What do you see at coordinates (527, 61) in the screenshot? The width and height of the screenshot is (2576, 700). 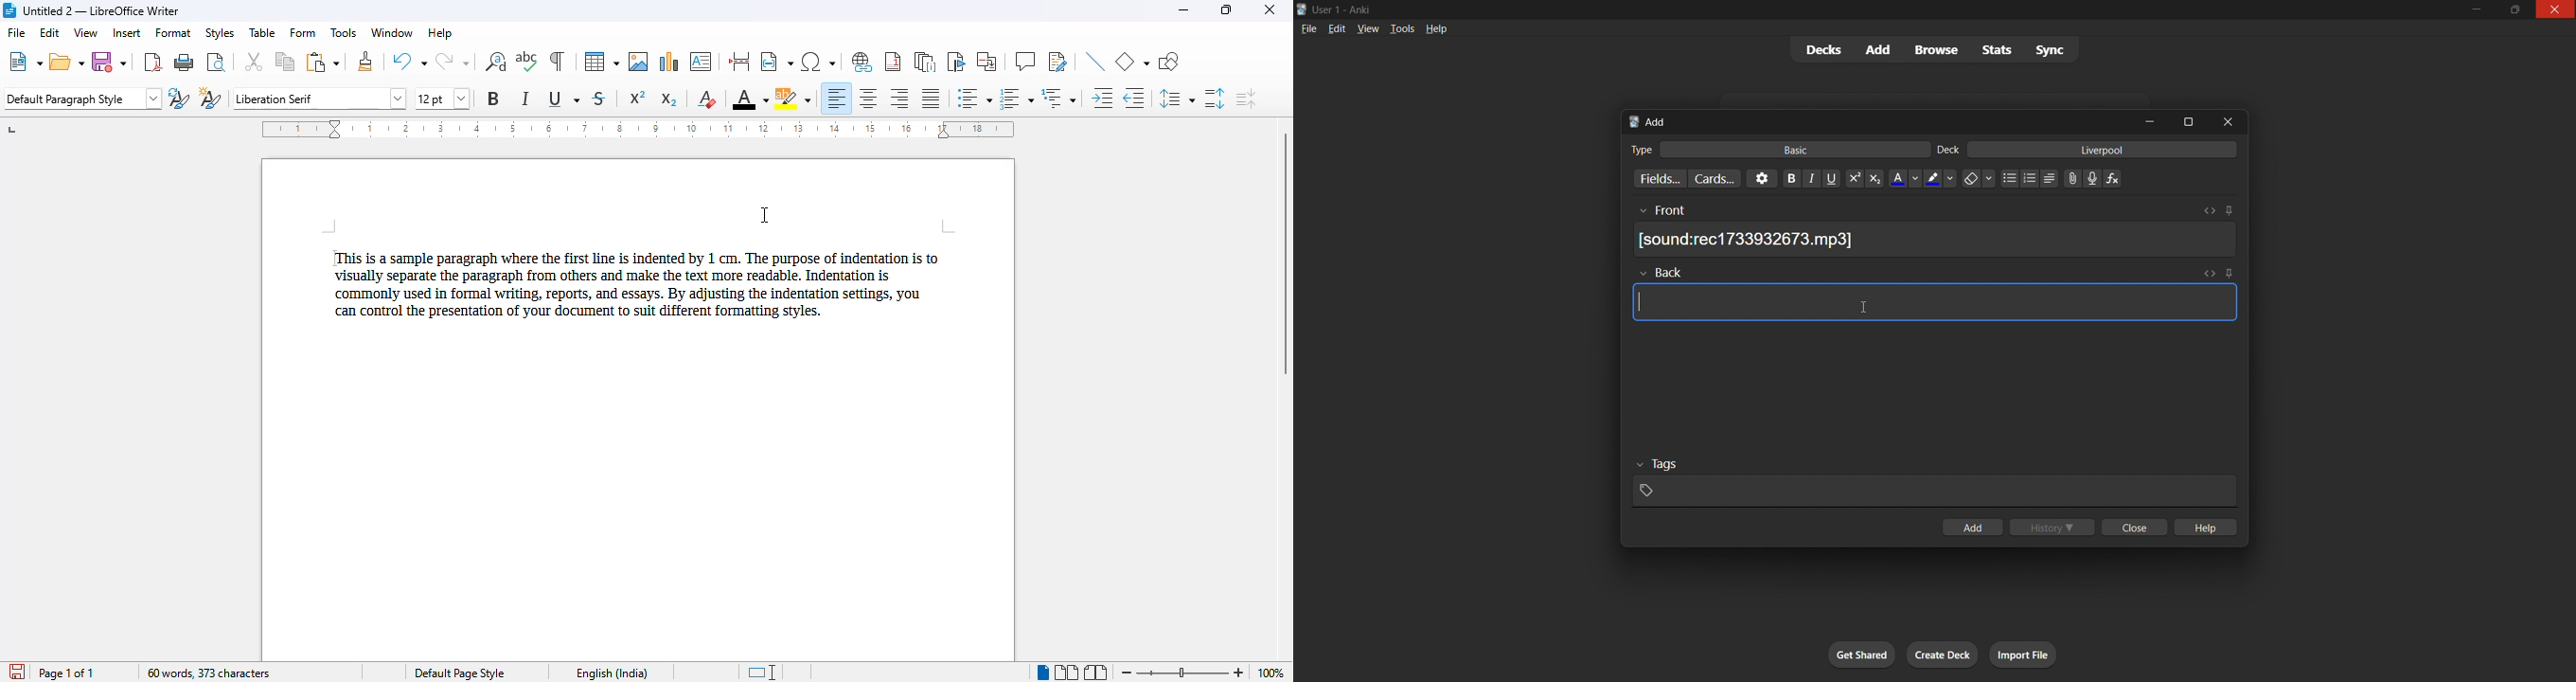 I see `spelling` at bounding box center [527, 61].